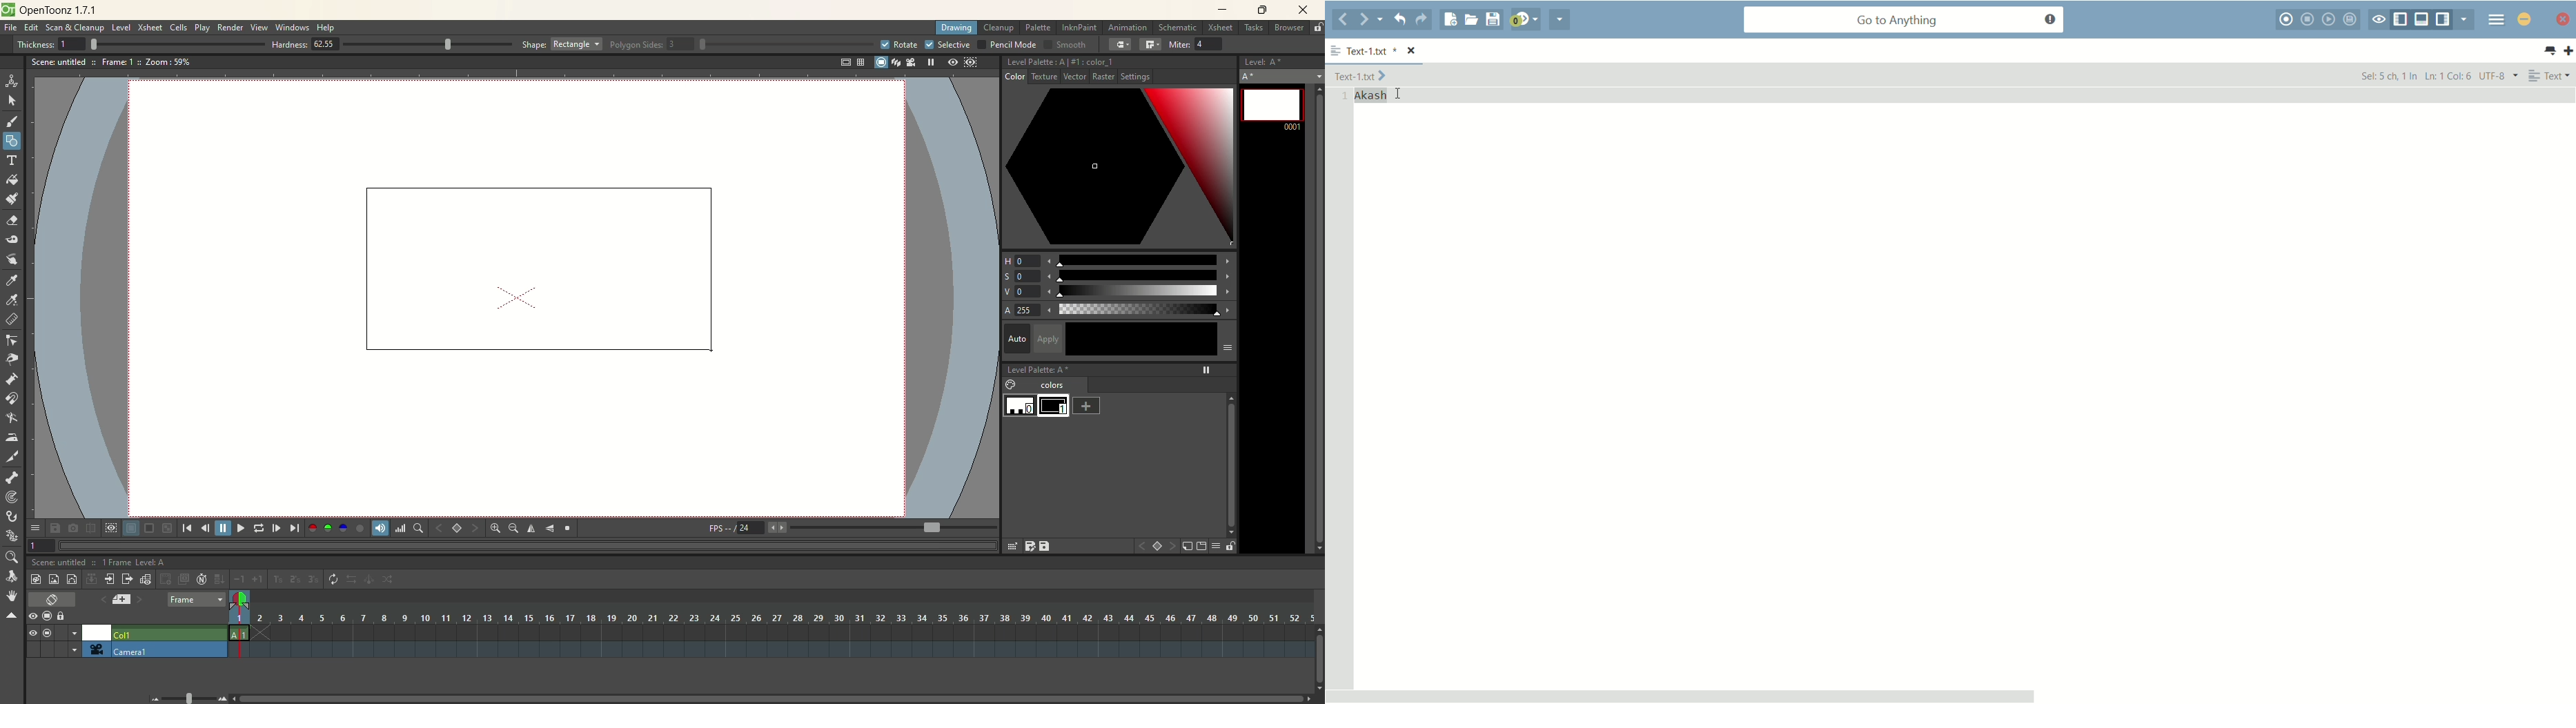 The height and width of the screenshot is (728, 2576). What do you see at coordinates (750, 530) in the screenshot?
I see `playback frame rate` at bounding box center [750, 530].